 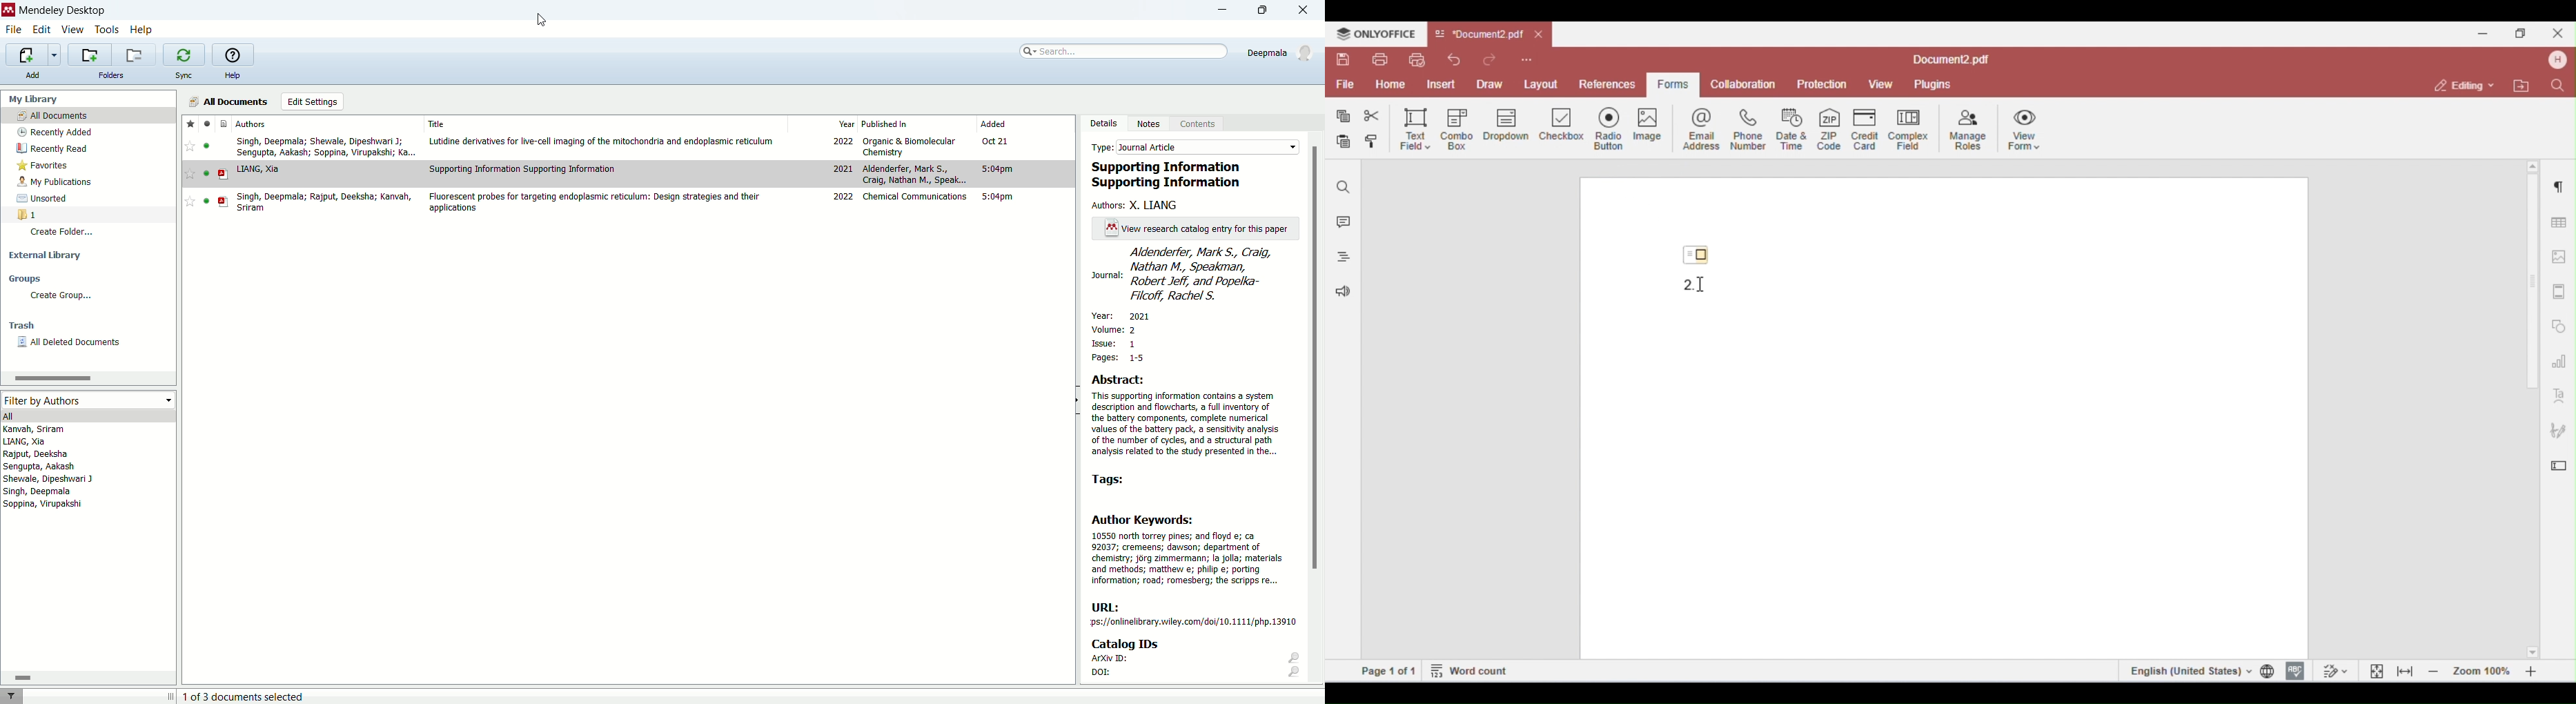 What do you see at coordinates (46, 199) in the screenshot?
I see `unsorted` at bounding box center [46, 199].